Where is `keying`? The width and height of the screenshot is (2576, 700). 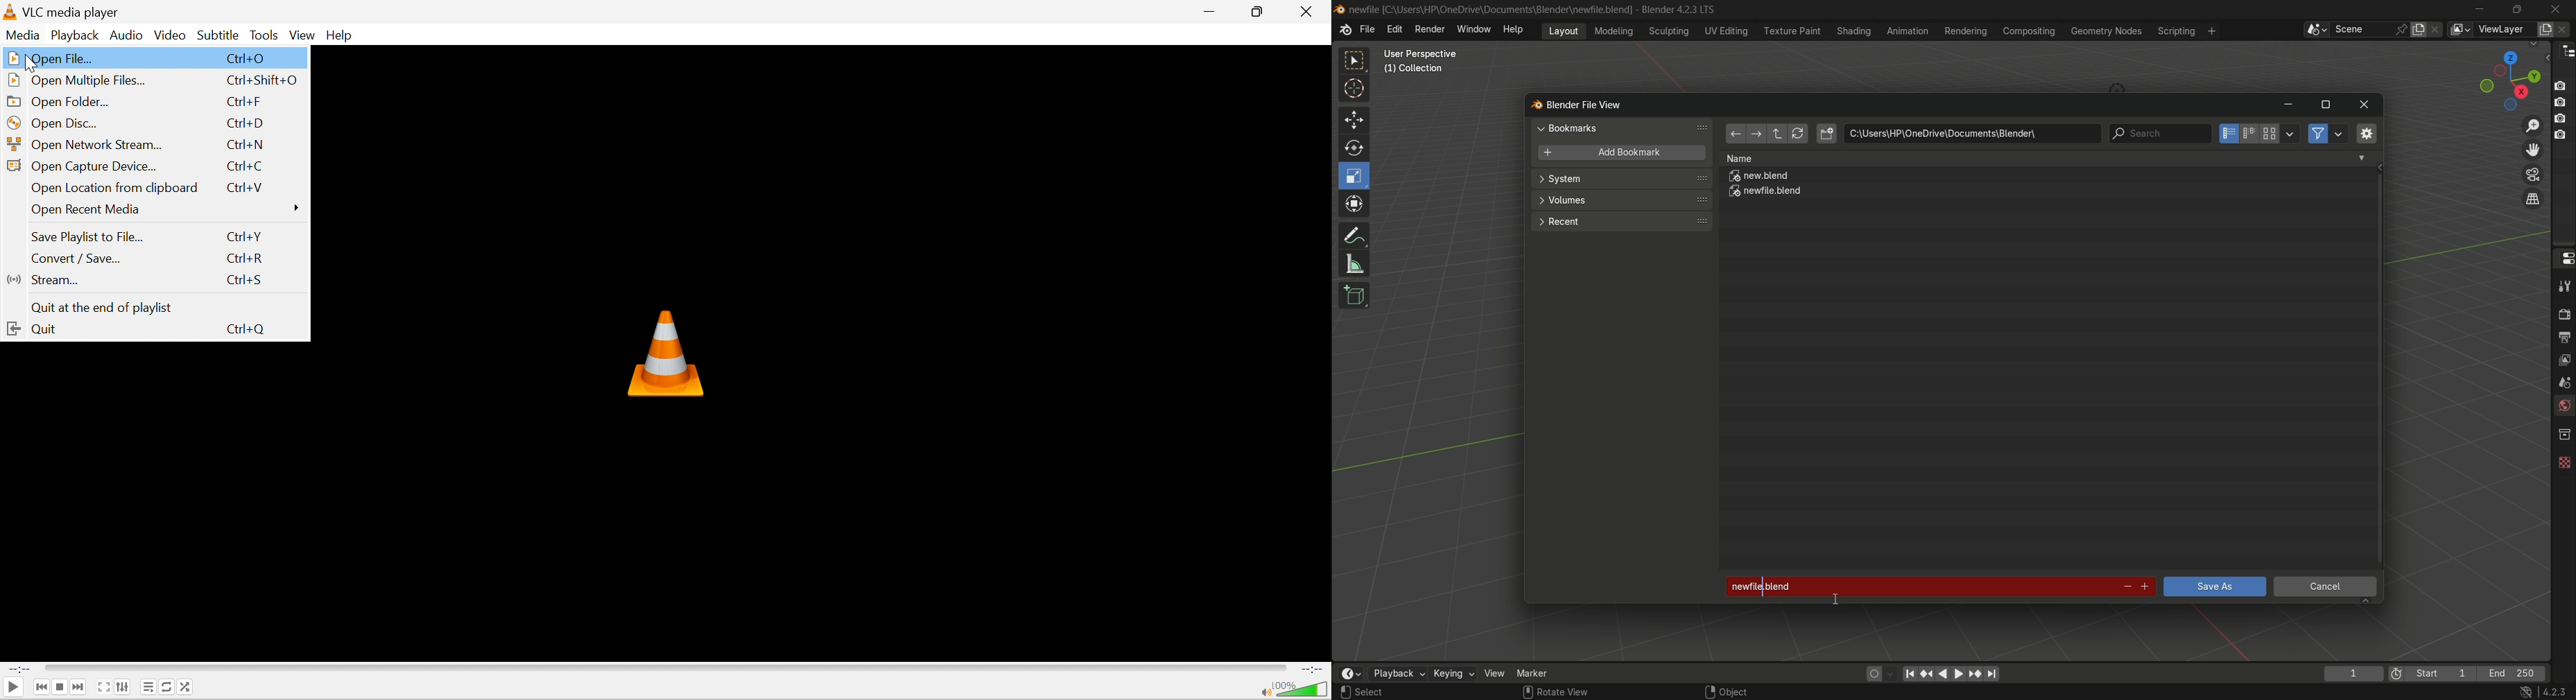 keying is located at coordinates (1453, 675).